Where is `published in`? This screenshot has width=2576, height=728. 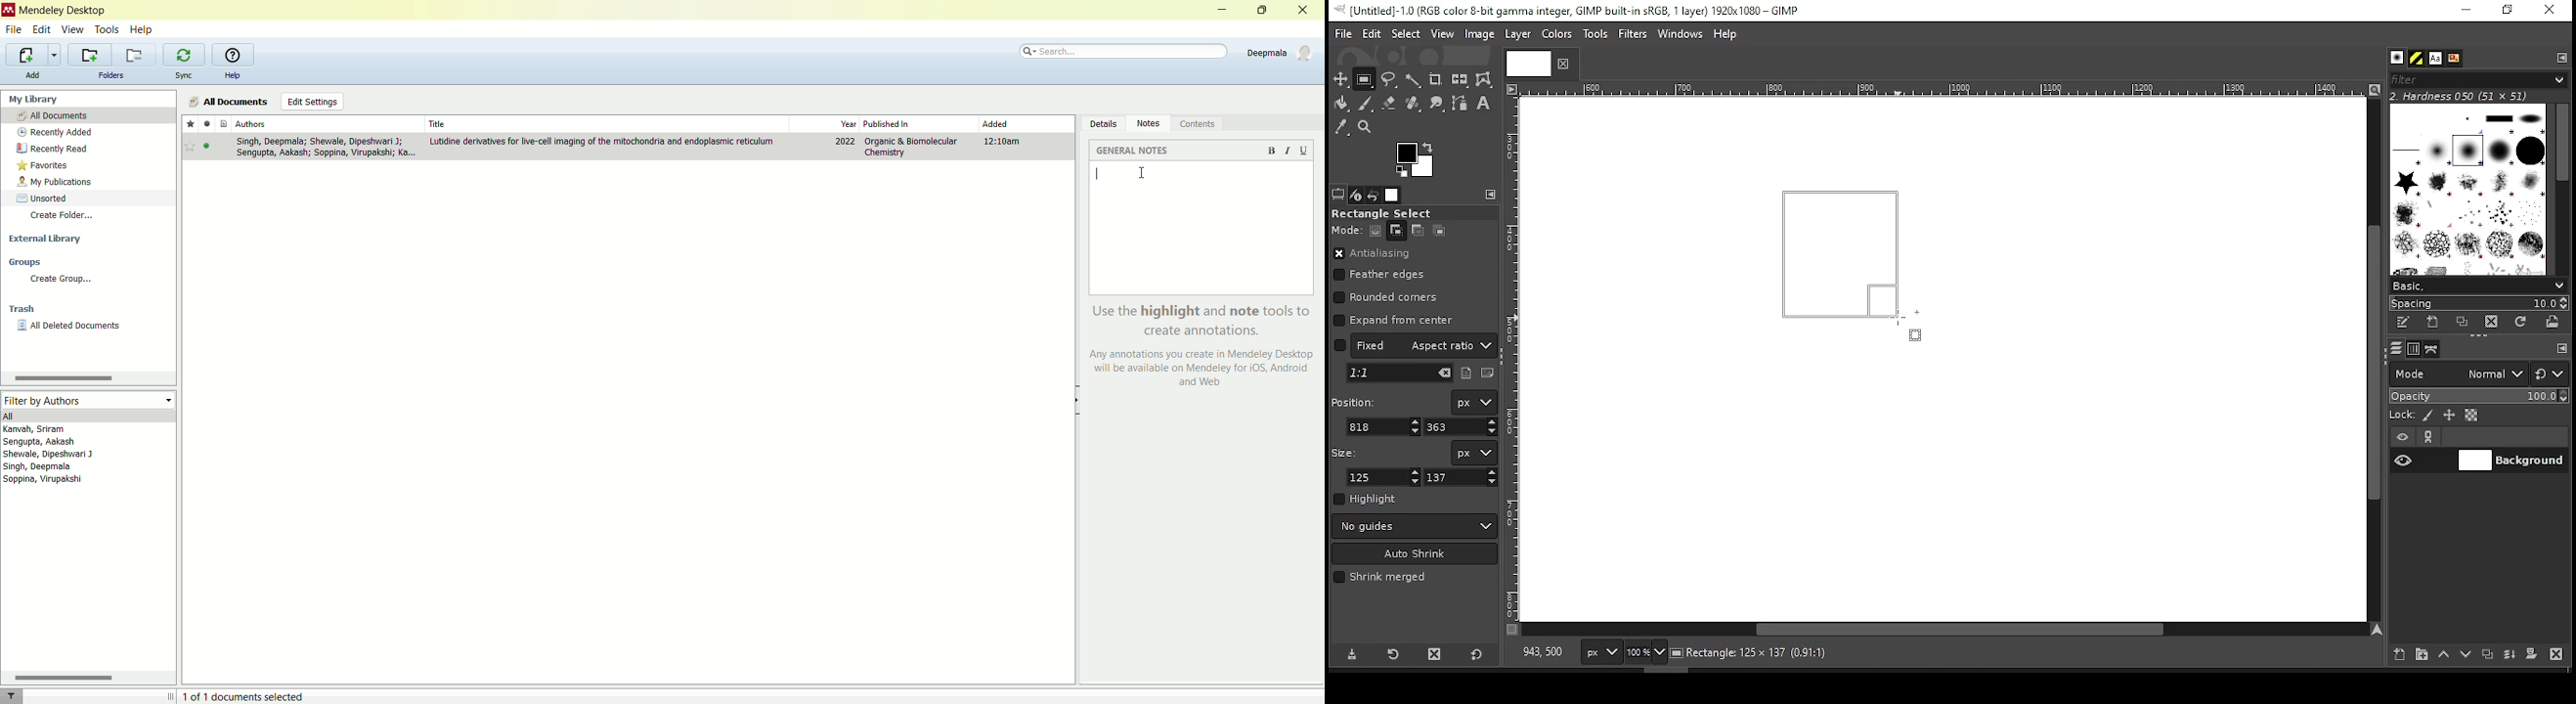 published in is located at coordinates (900, 123).